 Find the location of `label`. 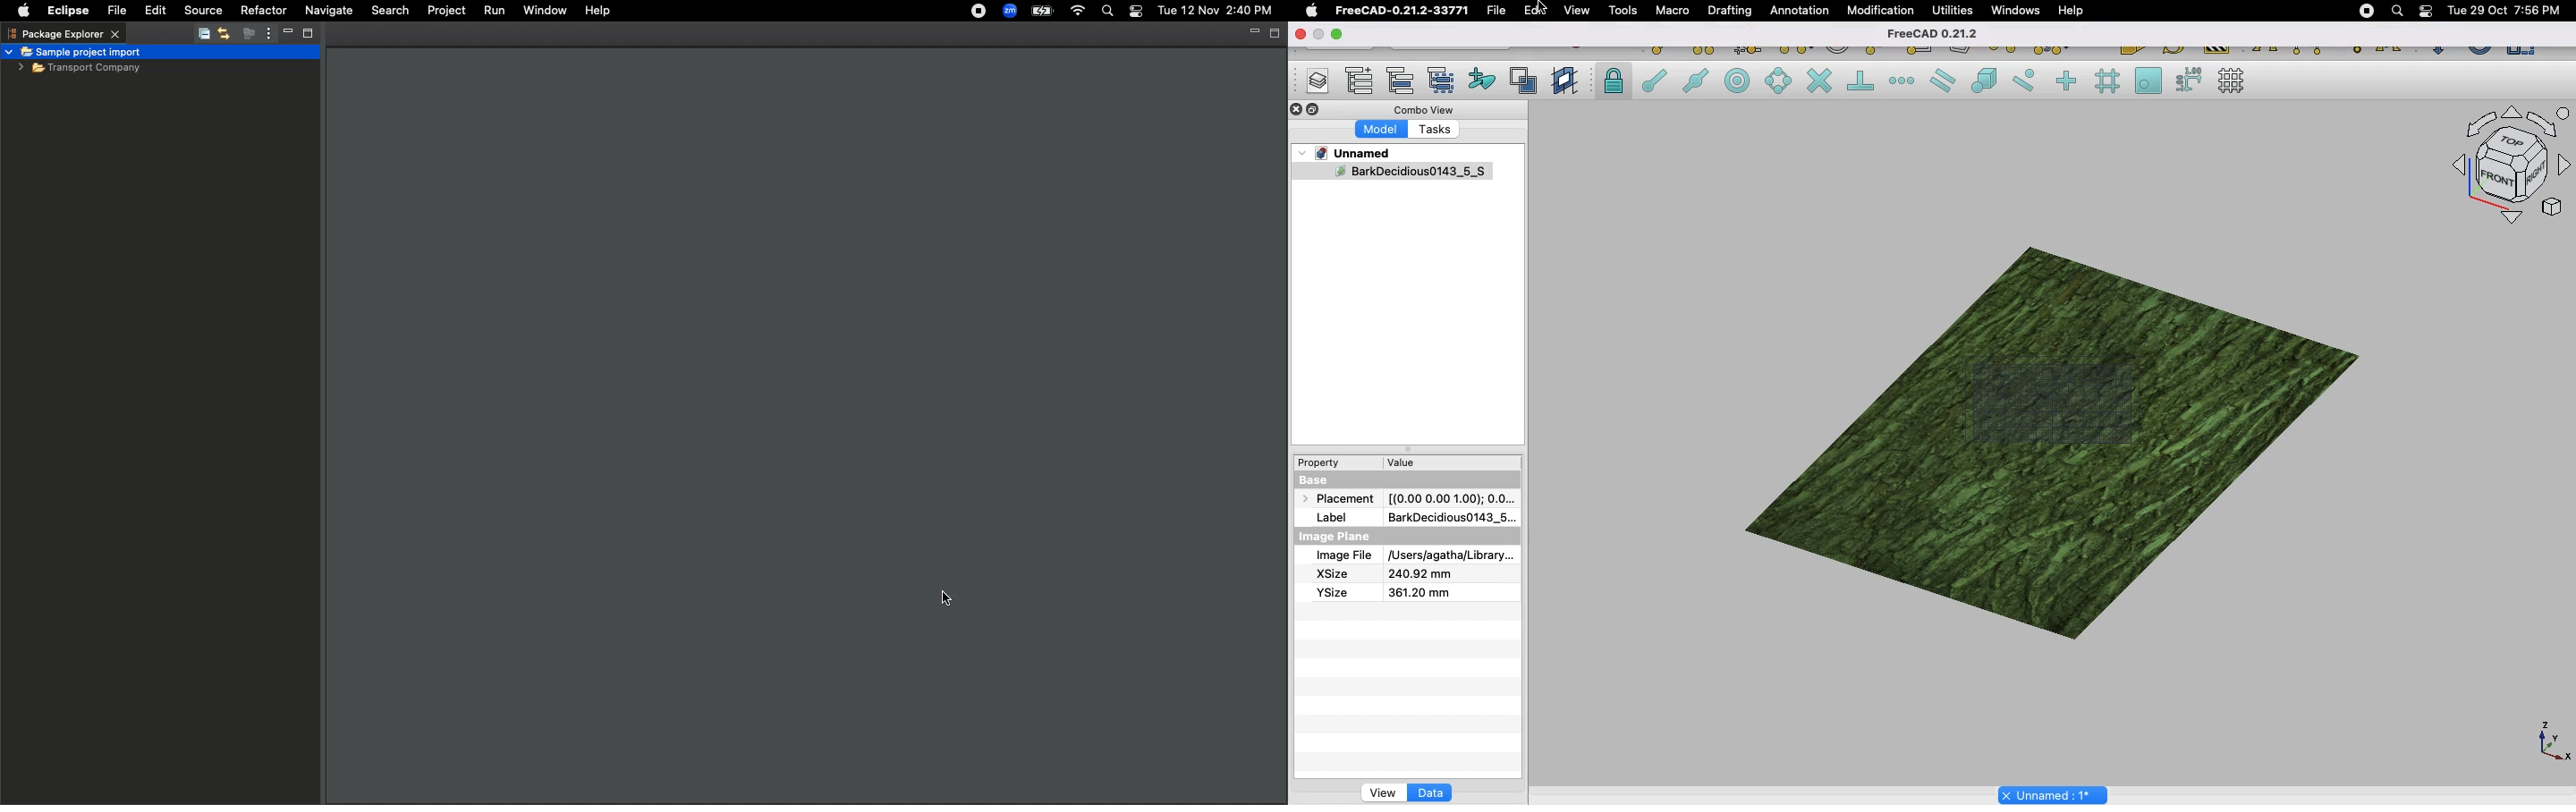

label is located at coordinates (1336, 516).